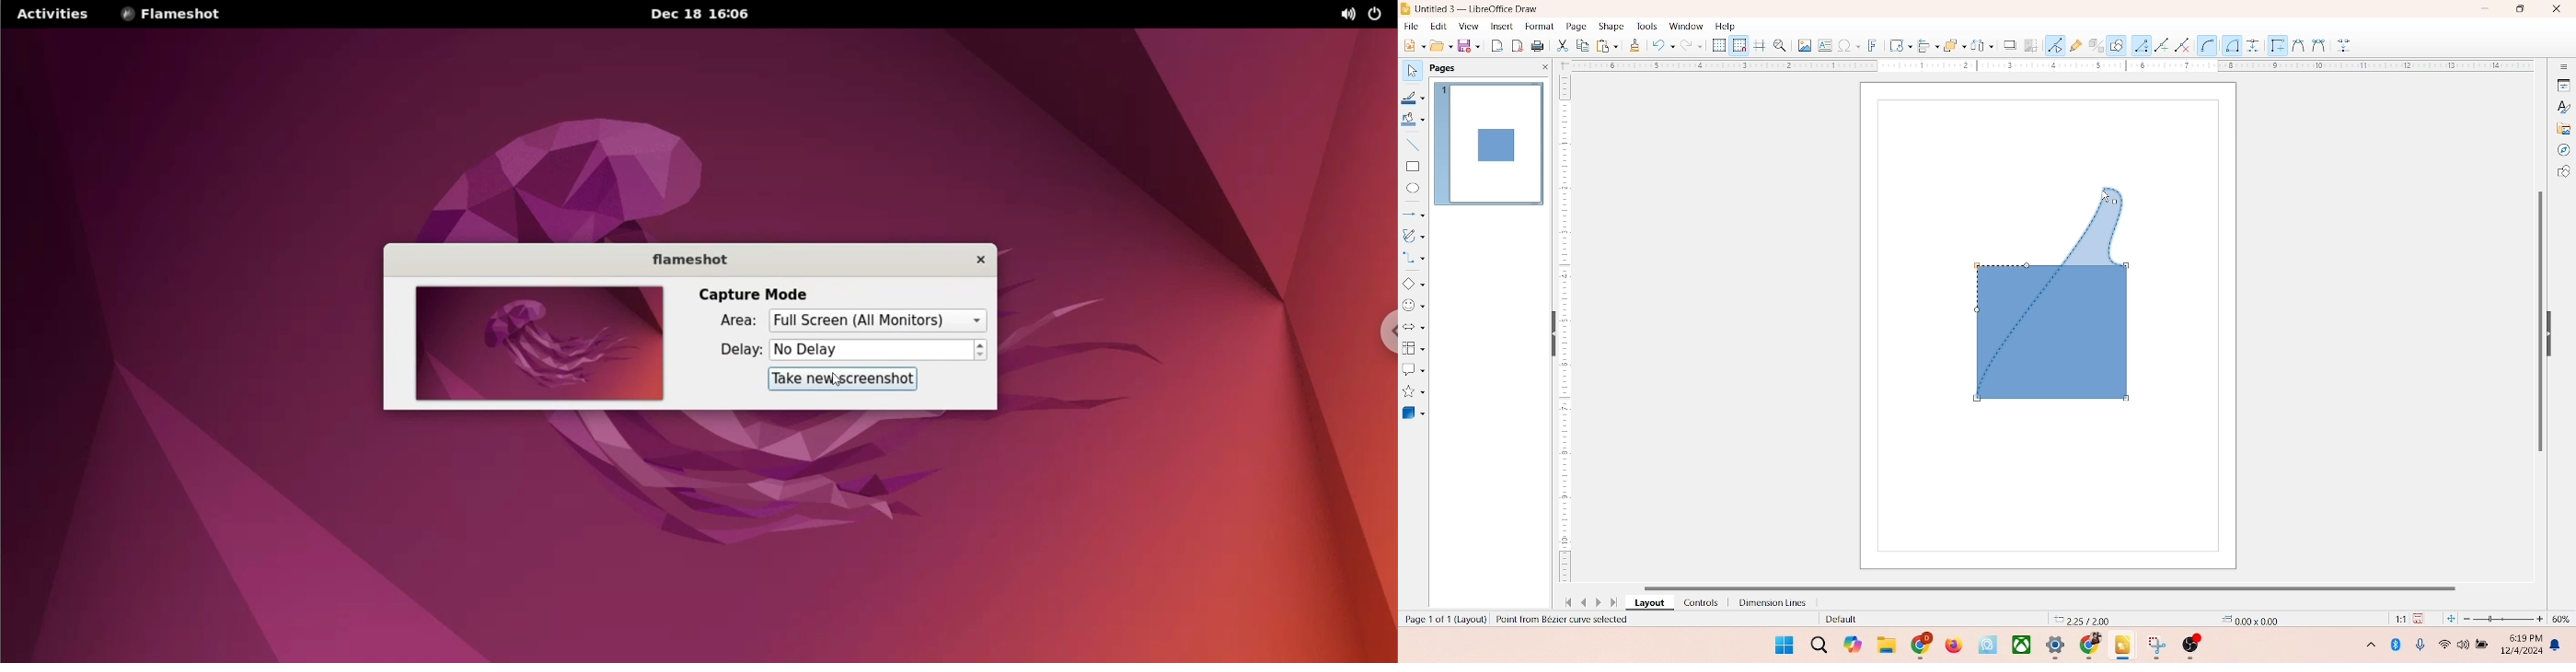 Image resolution: width=2576 pixels, height=672 pixels. Describe the element at coordinates (1768, 602) in the screenshot. I see `dimension lines` at that location.